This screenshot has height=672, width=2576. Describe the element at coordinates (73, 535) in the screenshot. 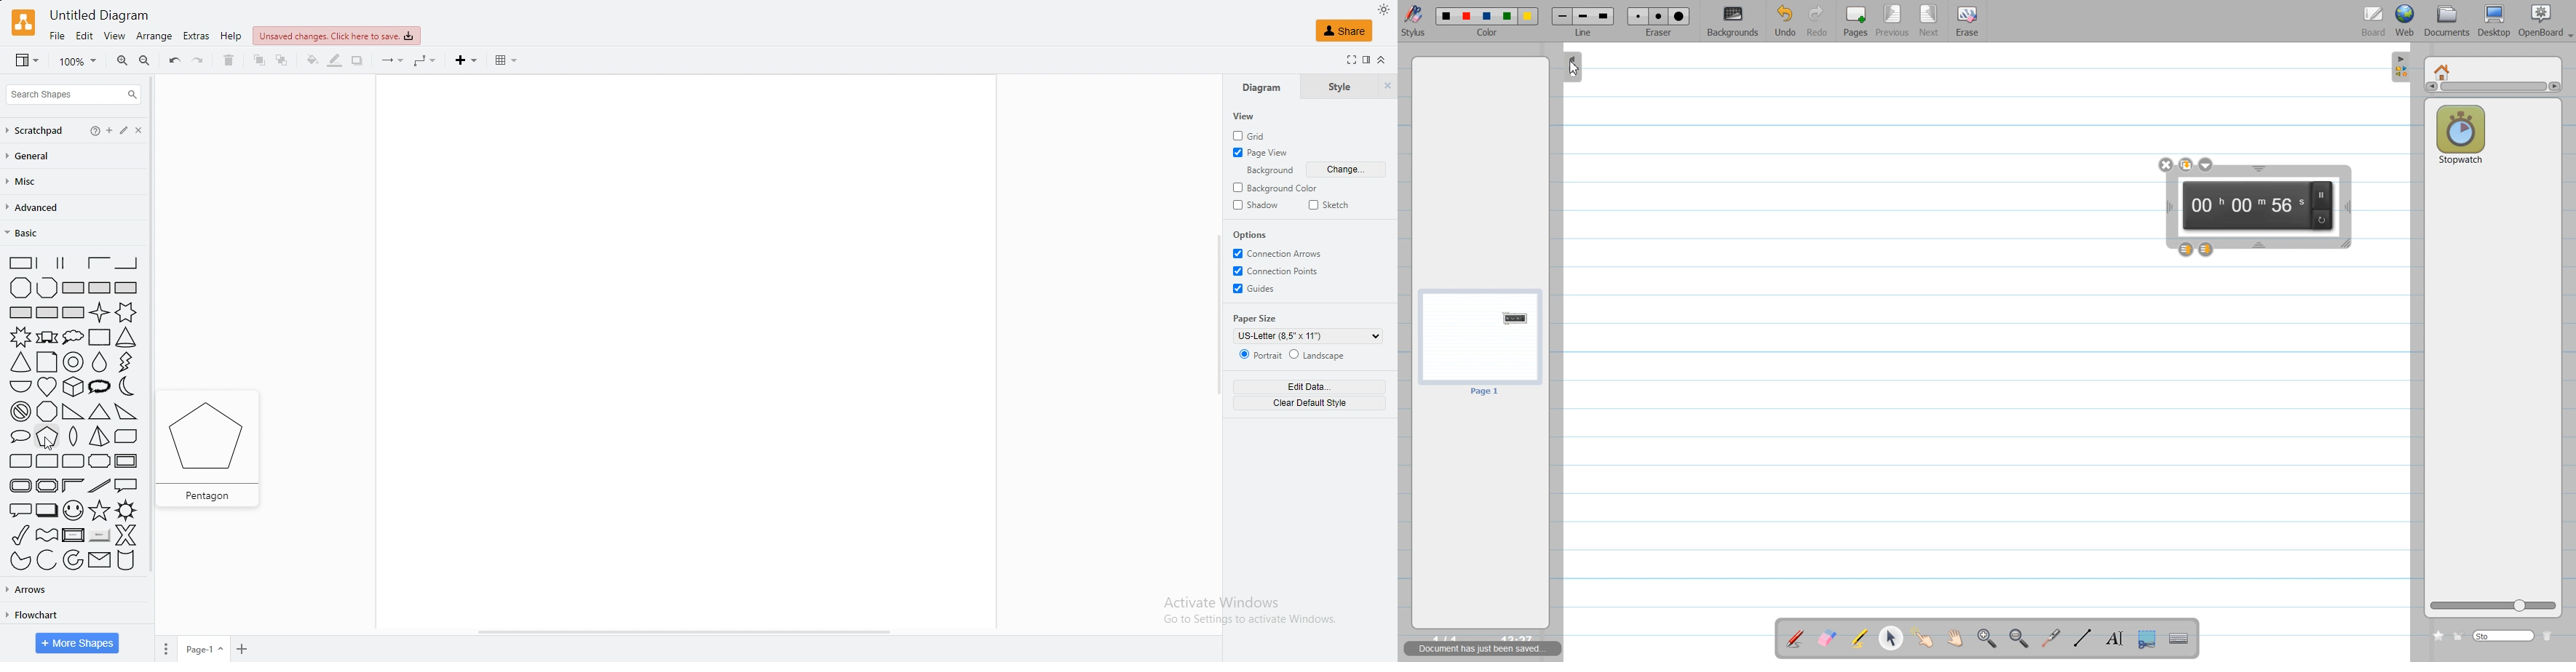

I see `button` at that location.